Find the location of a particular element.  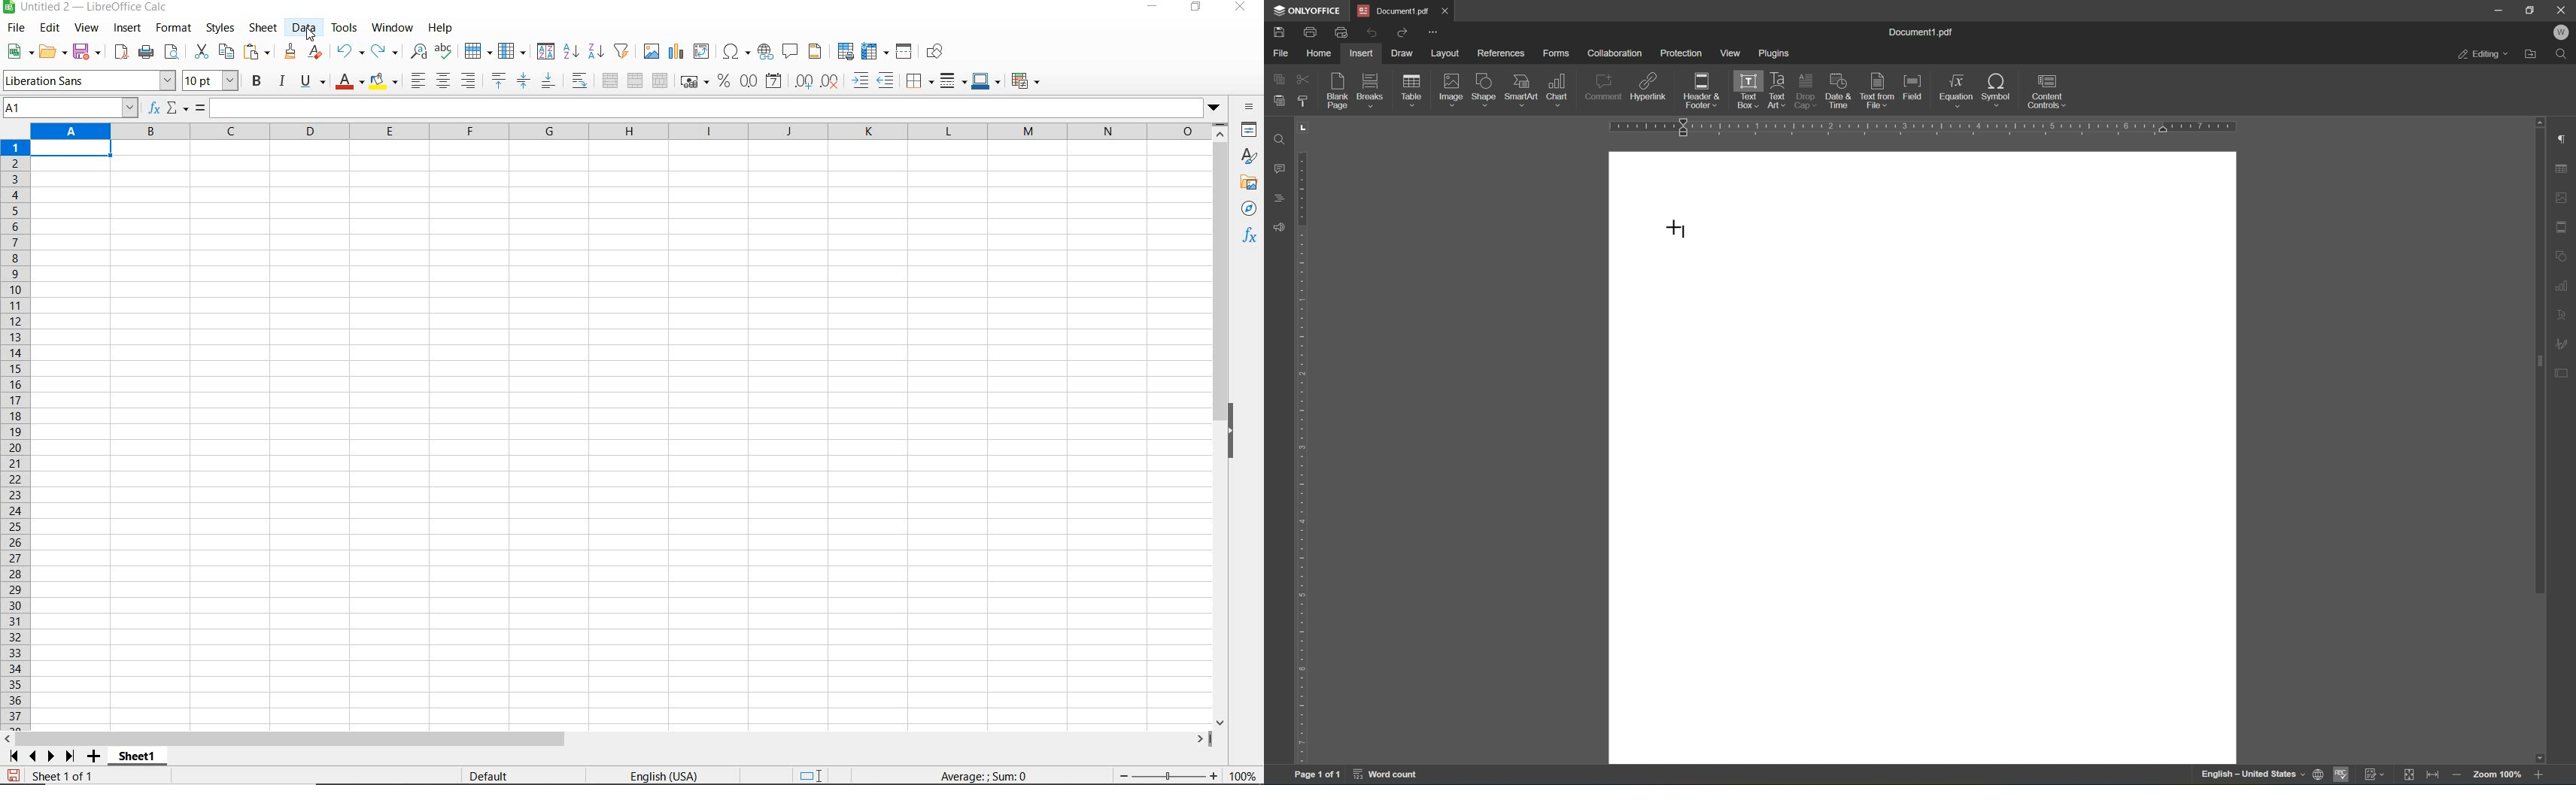

track changes is located at coordinates (2375, 776).